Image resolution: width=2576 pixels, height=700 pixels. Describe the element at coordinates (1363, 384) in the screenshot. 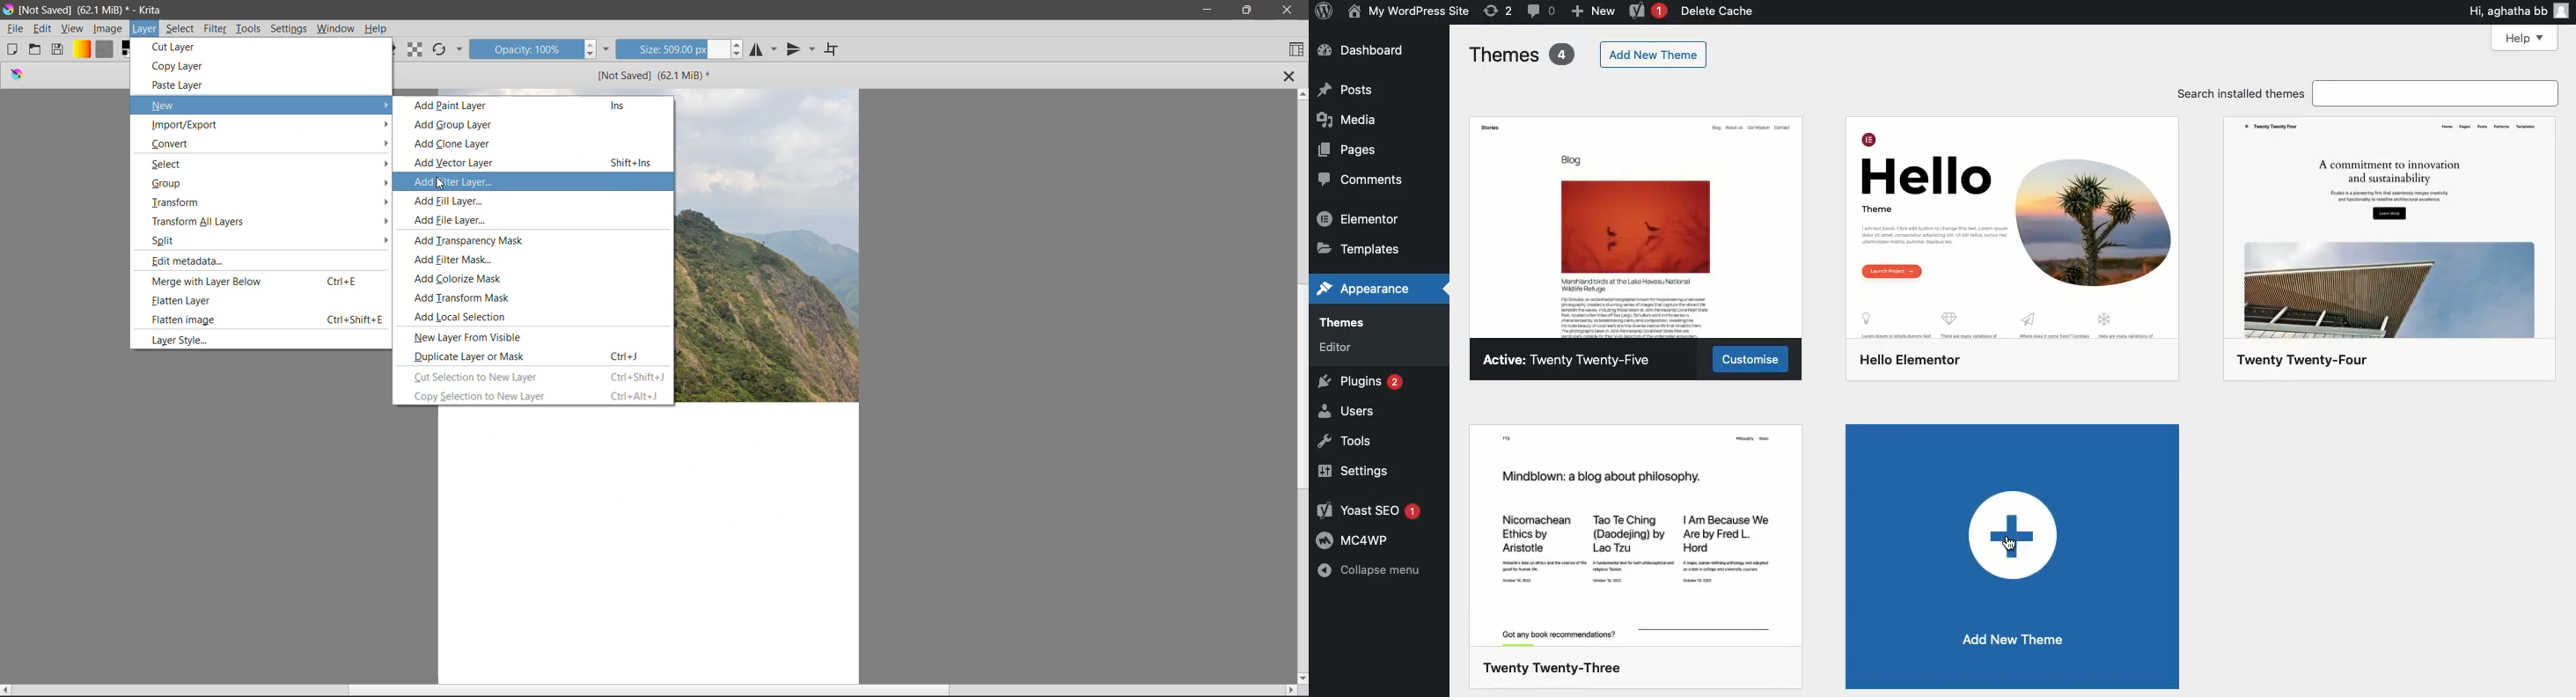

I see `Plugins 2` at that location.